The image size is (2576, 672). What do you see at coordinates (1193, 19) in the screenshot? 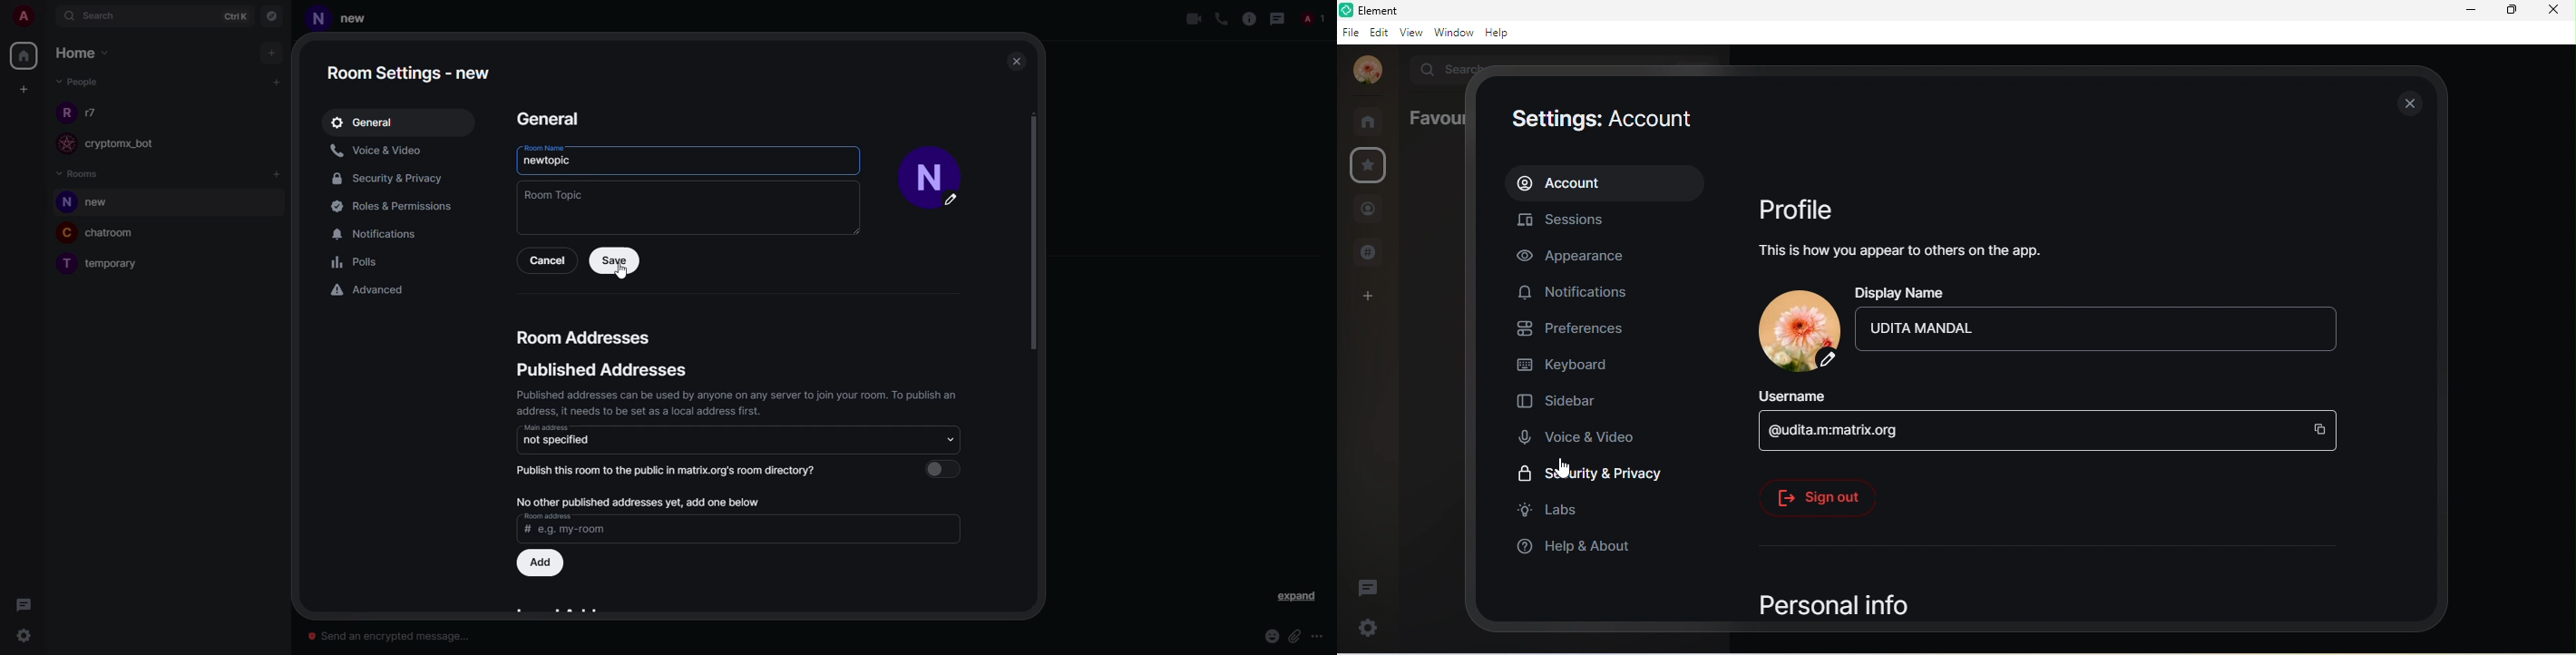
I see `video call` at bounding box center [1193, 19].